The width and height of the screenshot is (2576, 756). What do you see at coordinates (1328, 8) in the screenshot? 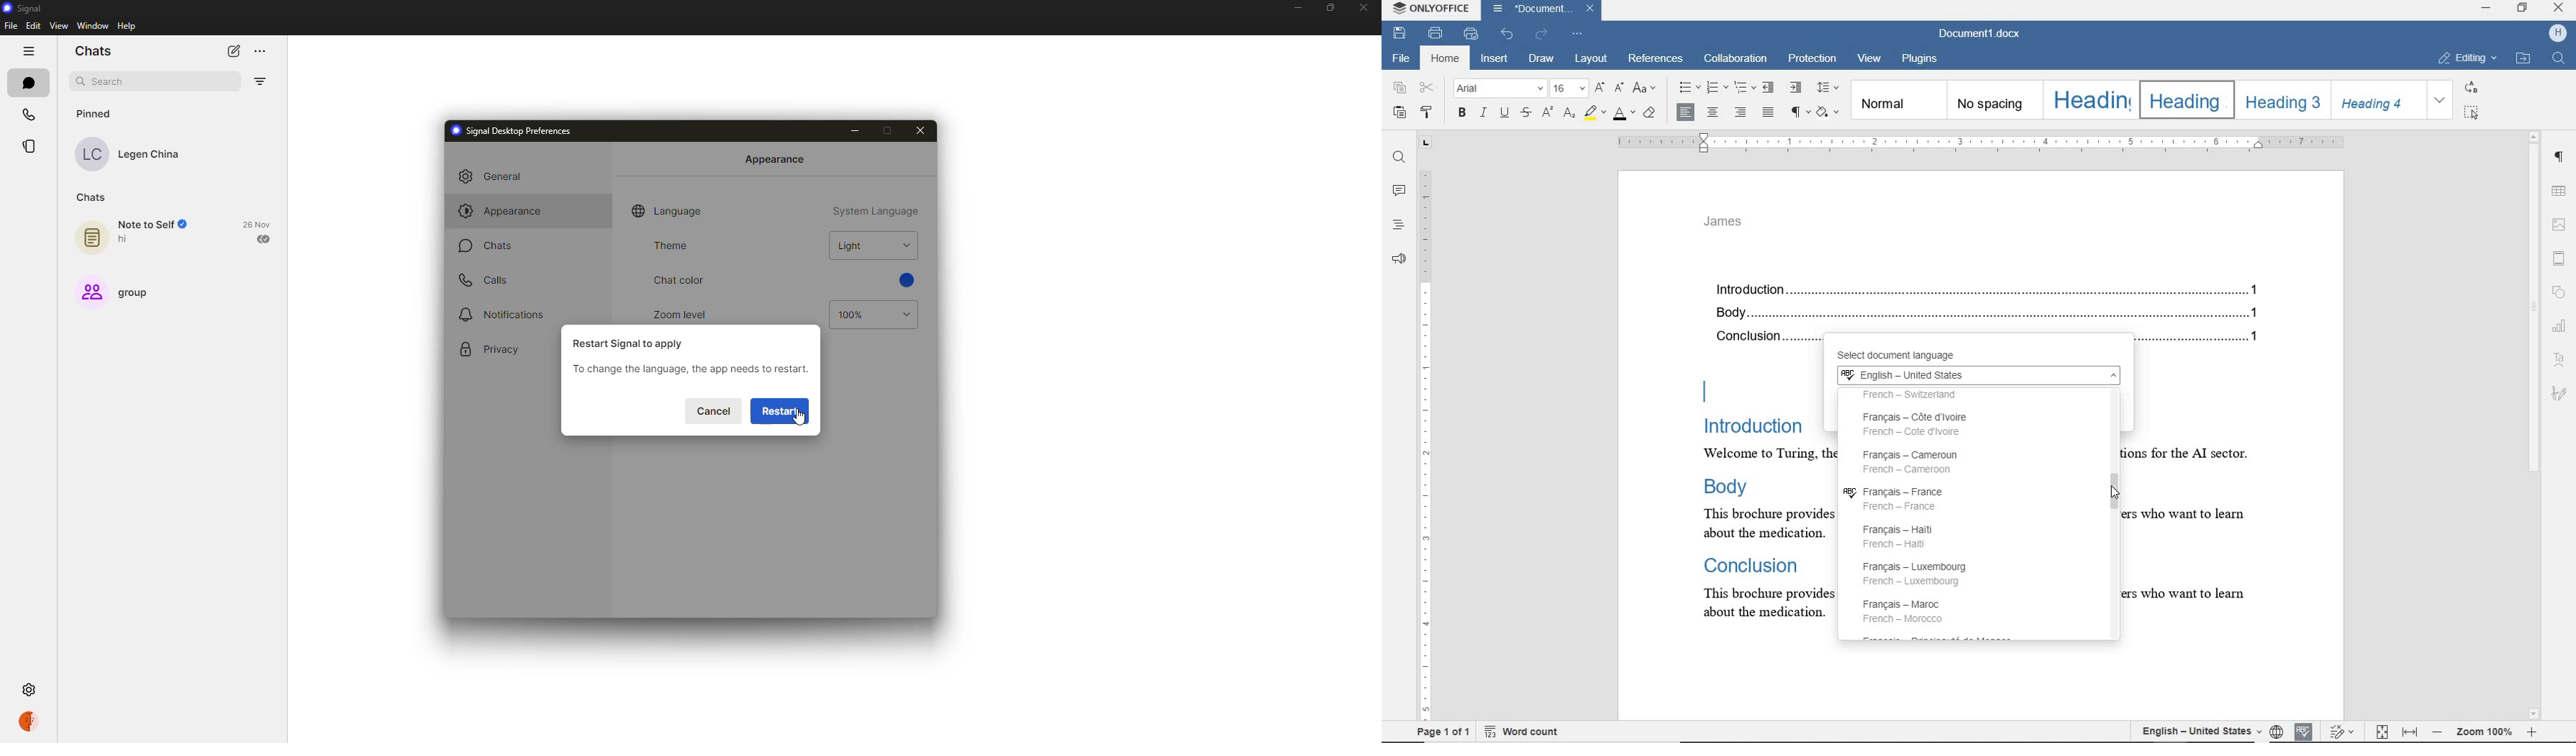
I see `maximize` at bounding box center [1328, 8].